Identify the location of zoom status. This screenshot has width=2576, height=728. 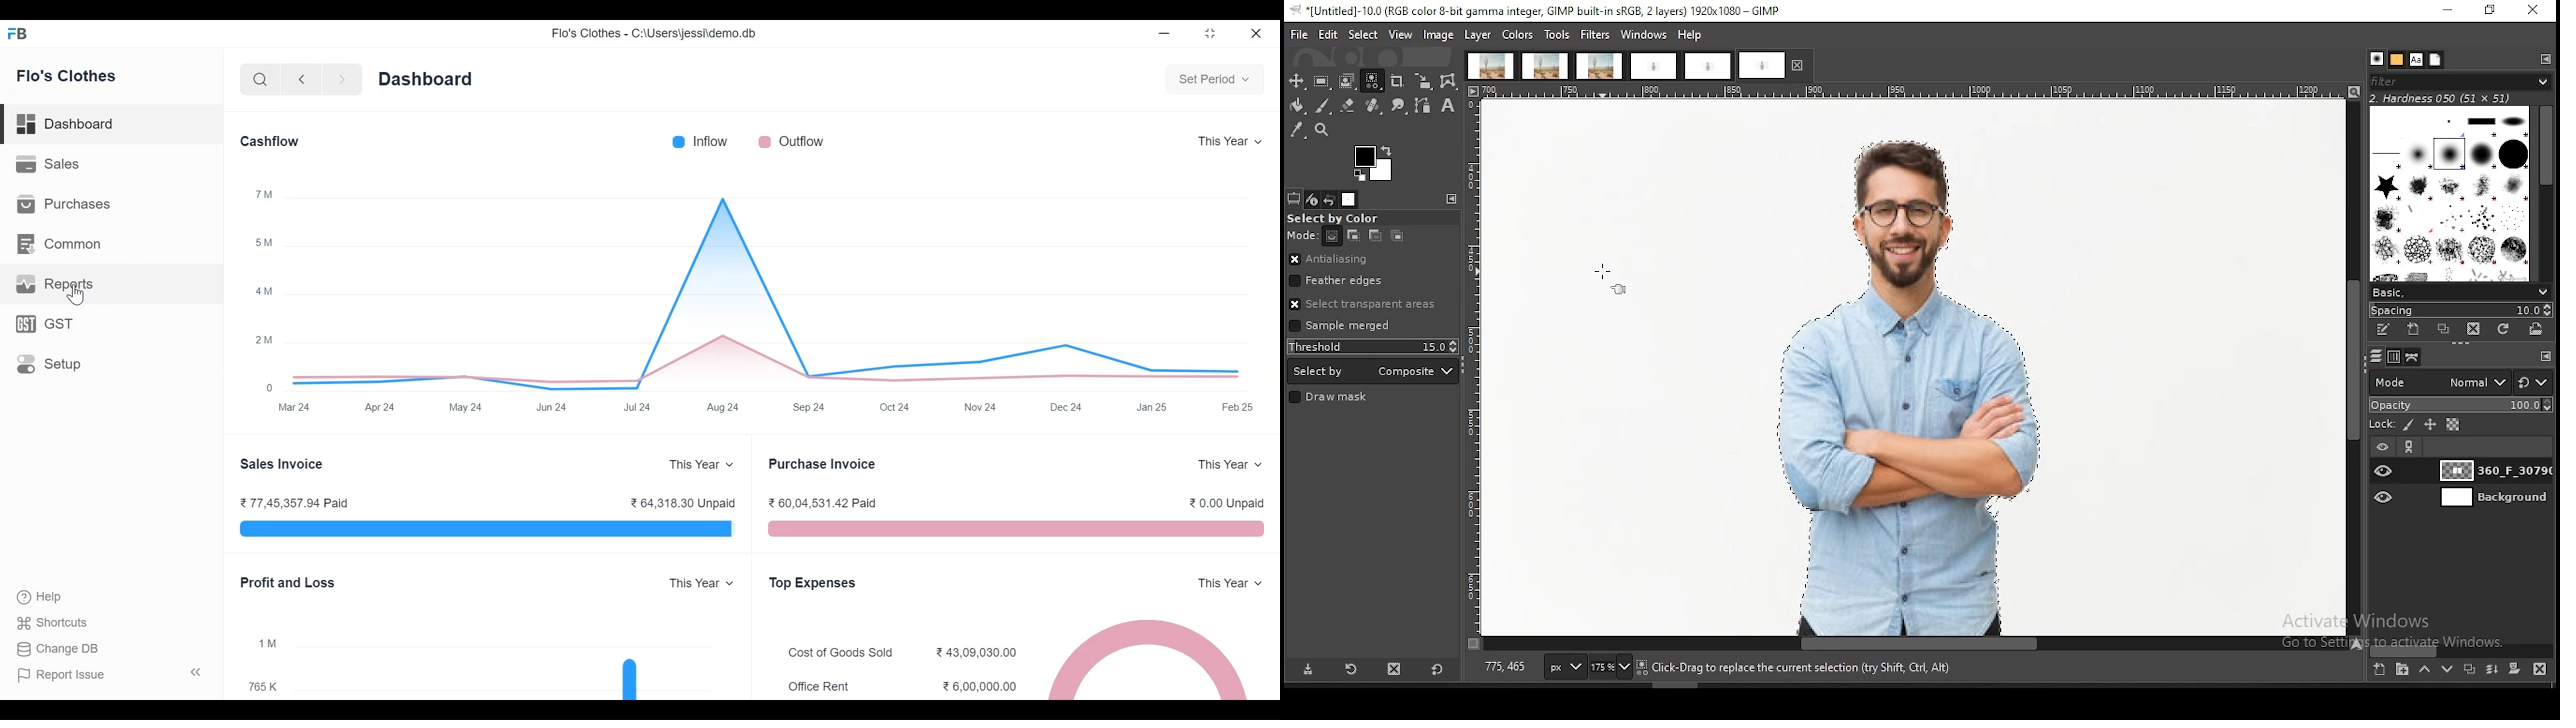
(1612, 668).